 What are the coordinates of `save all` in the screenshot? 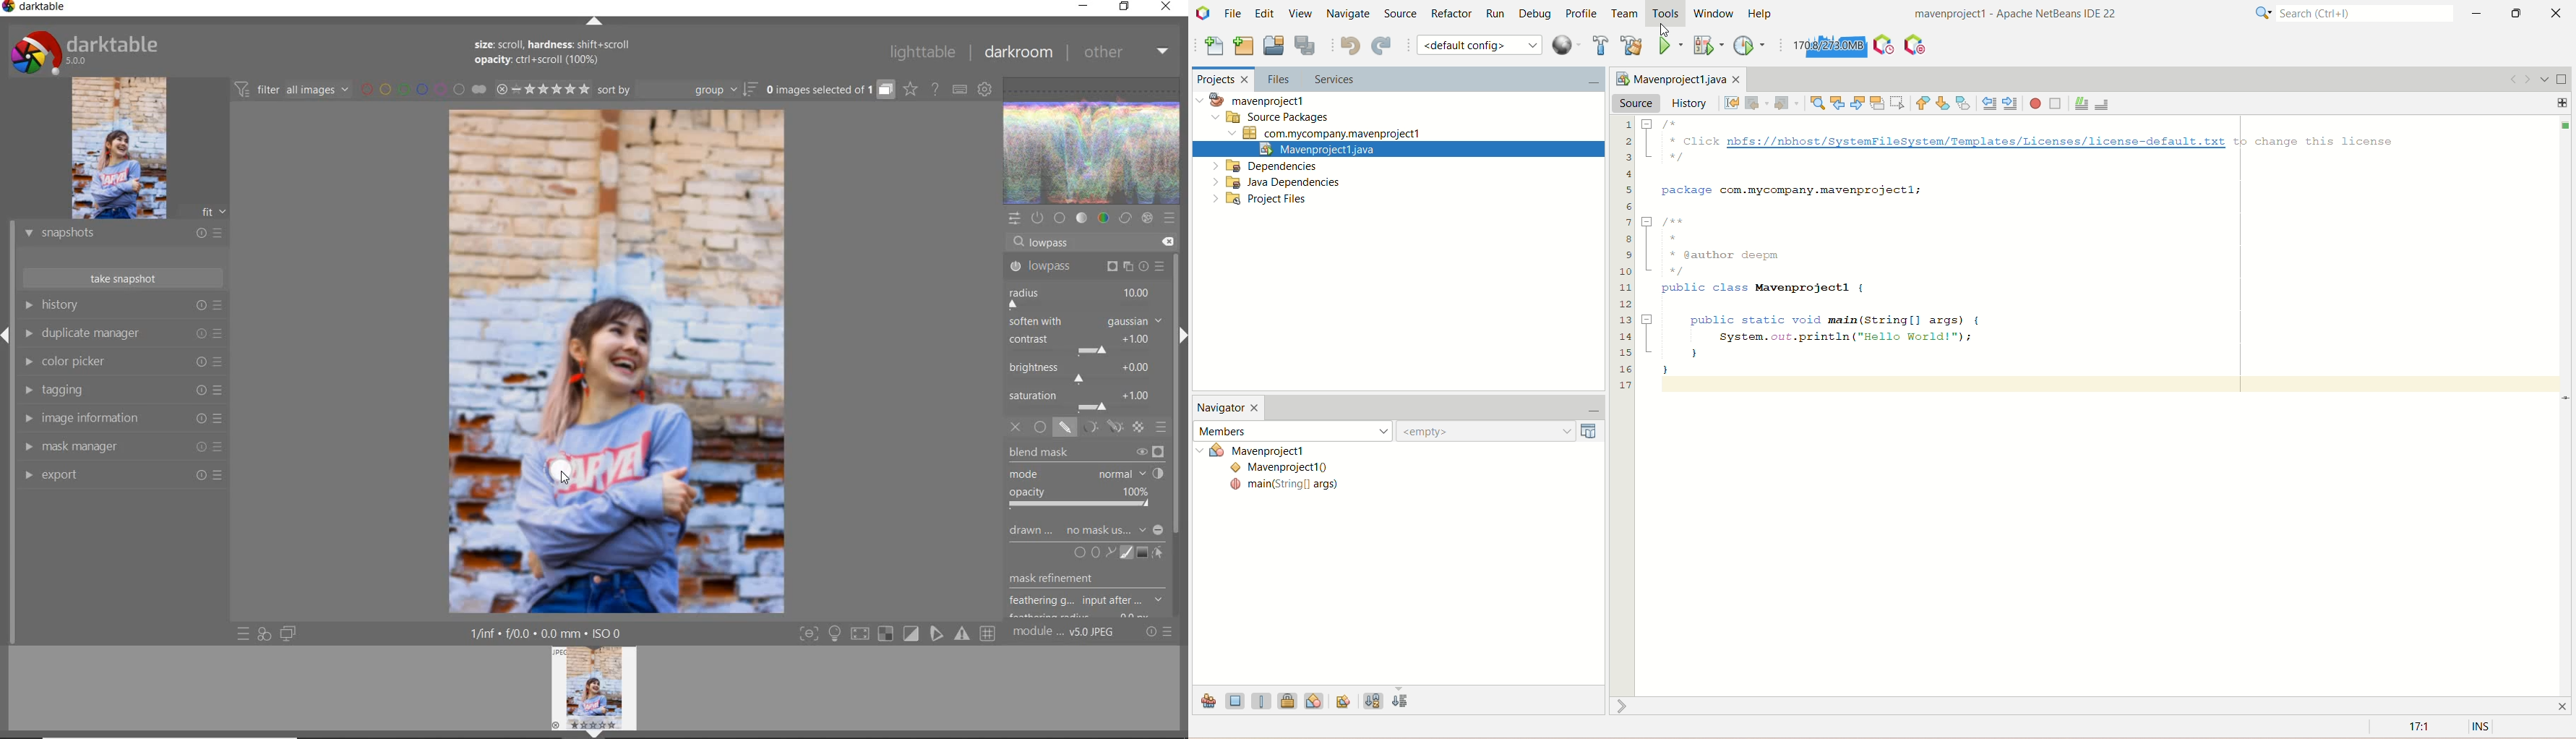 It's located at (1305, 46).